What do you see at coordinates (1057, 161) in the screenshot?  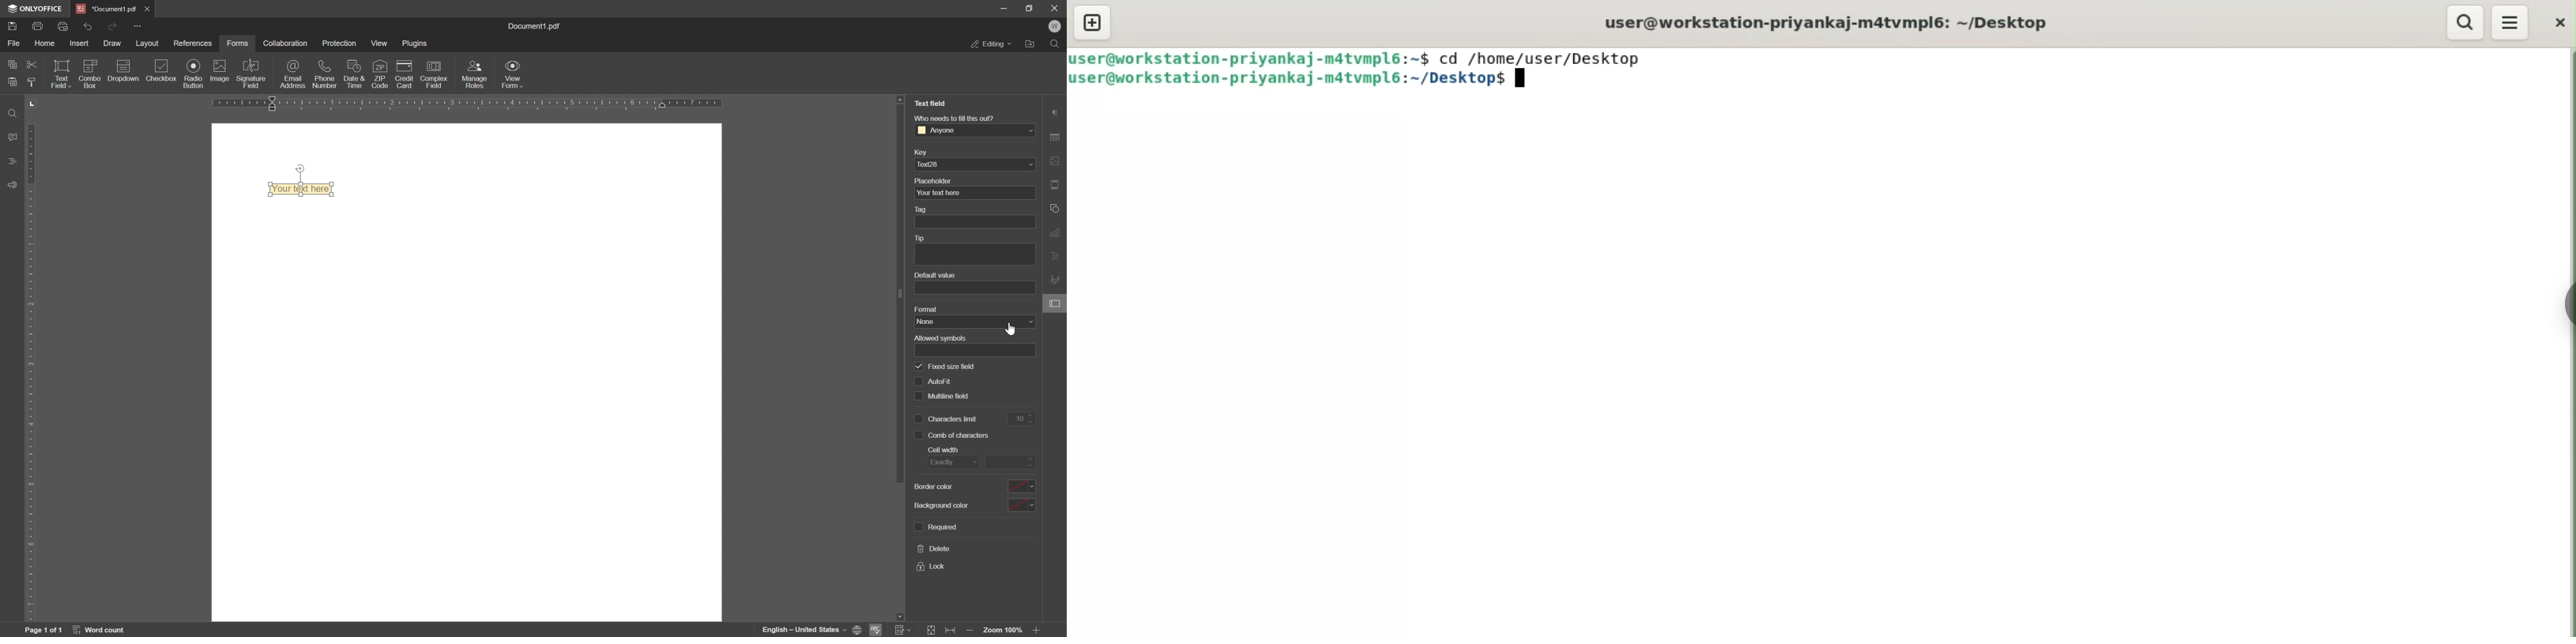 I see `image settings` at bounding box center [1057, 161].